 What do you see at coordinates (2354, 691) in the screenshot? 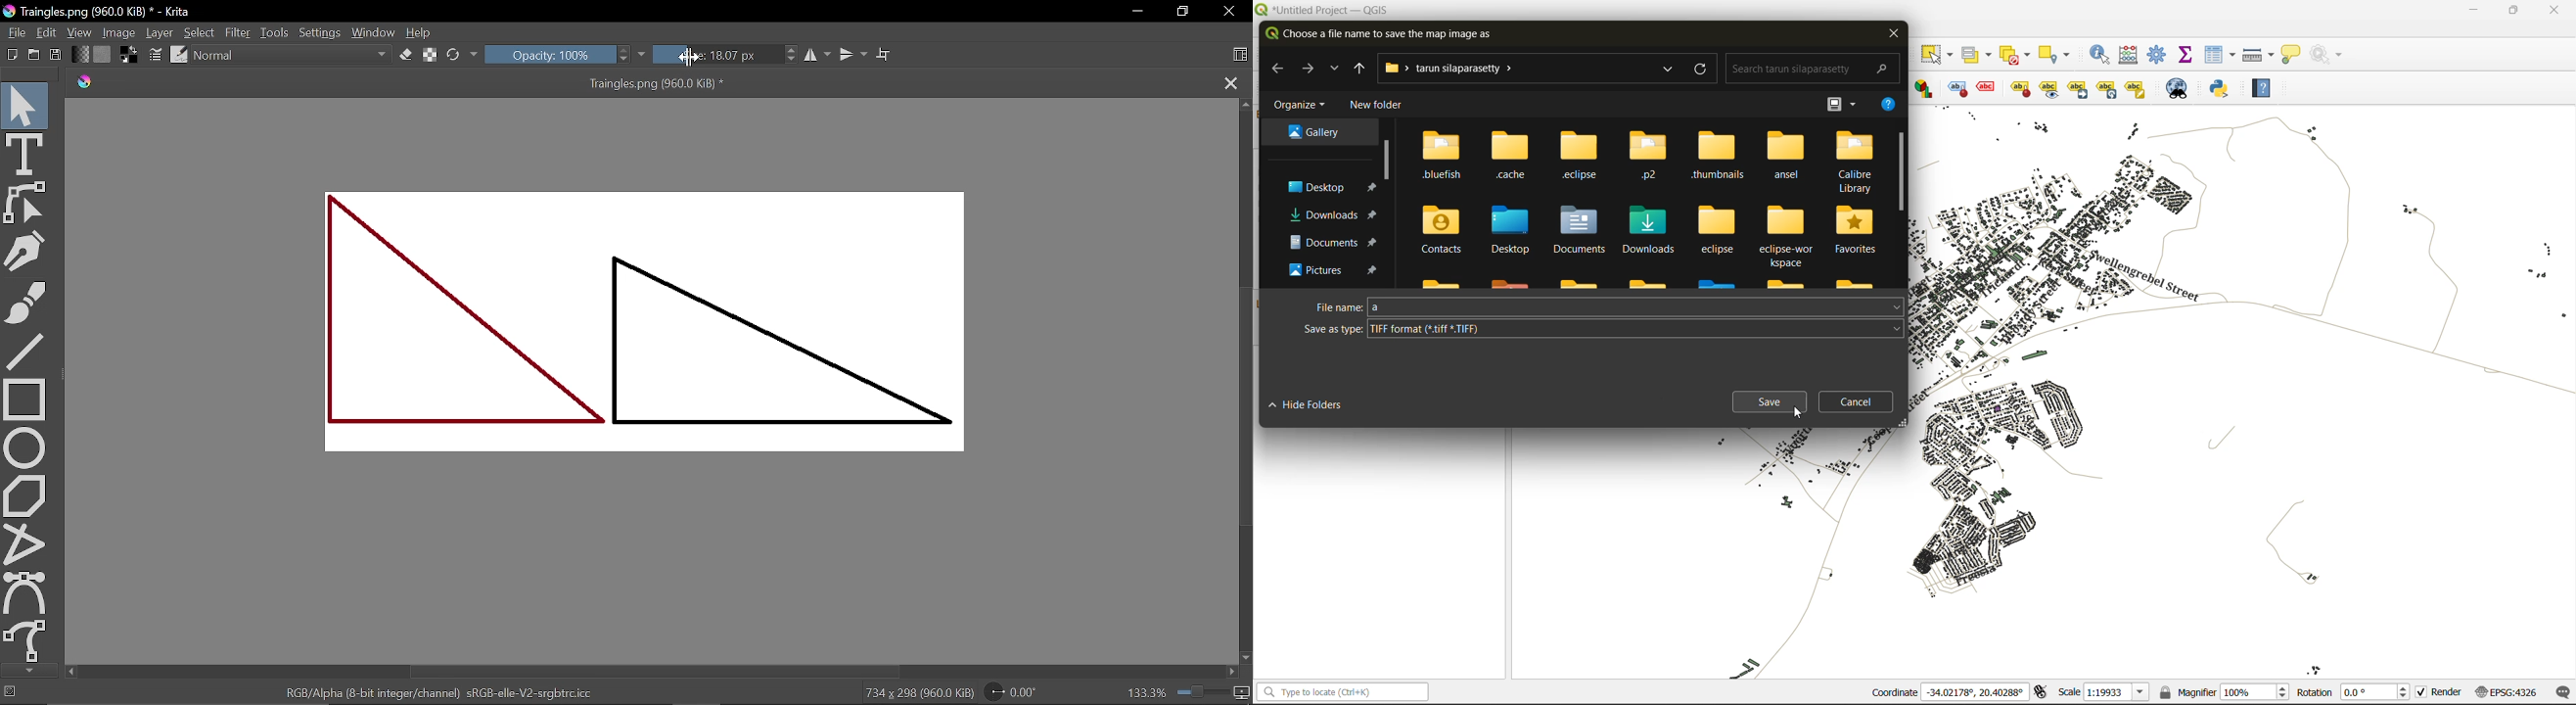
I see `rotation` at bounding box center [2354, 691].